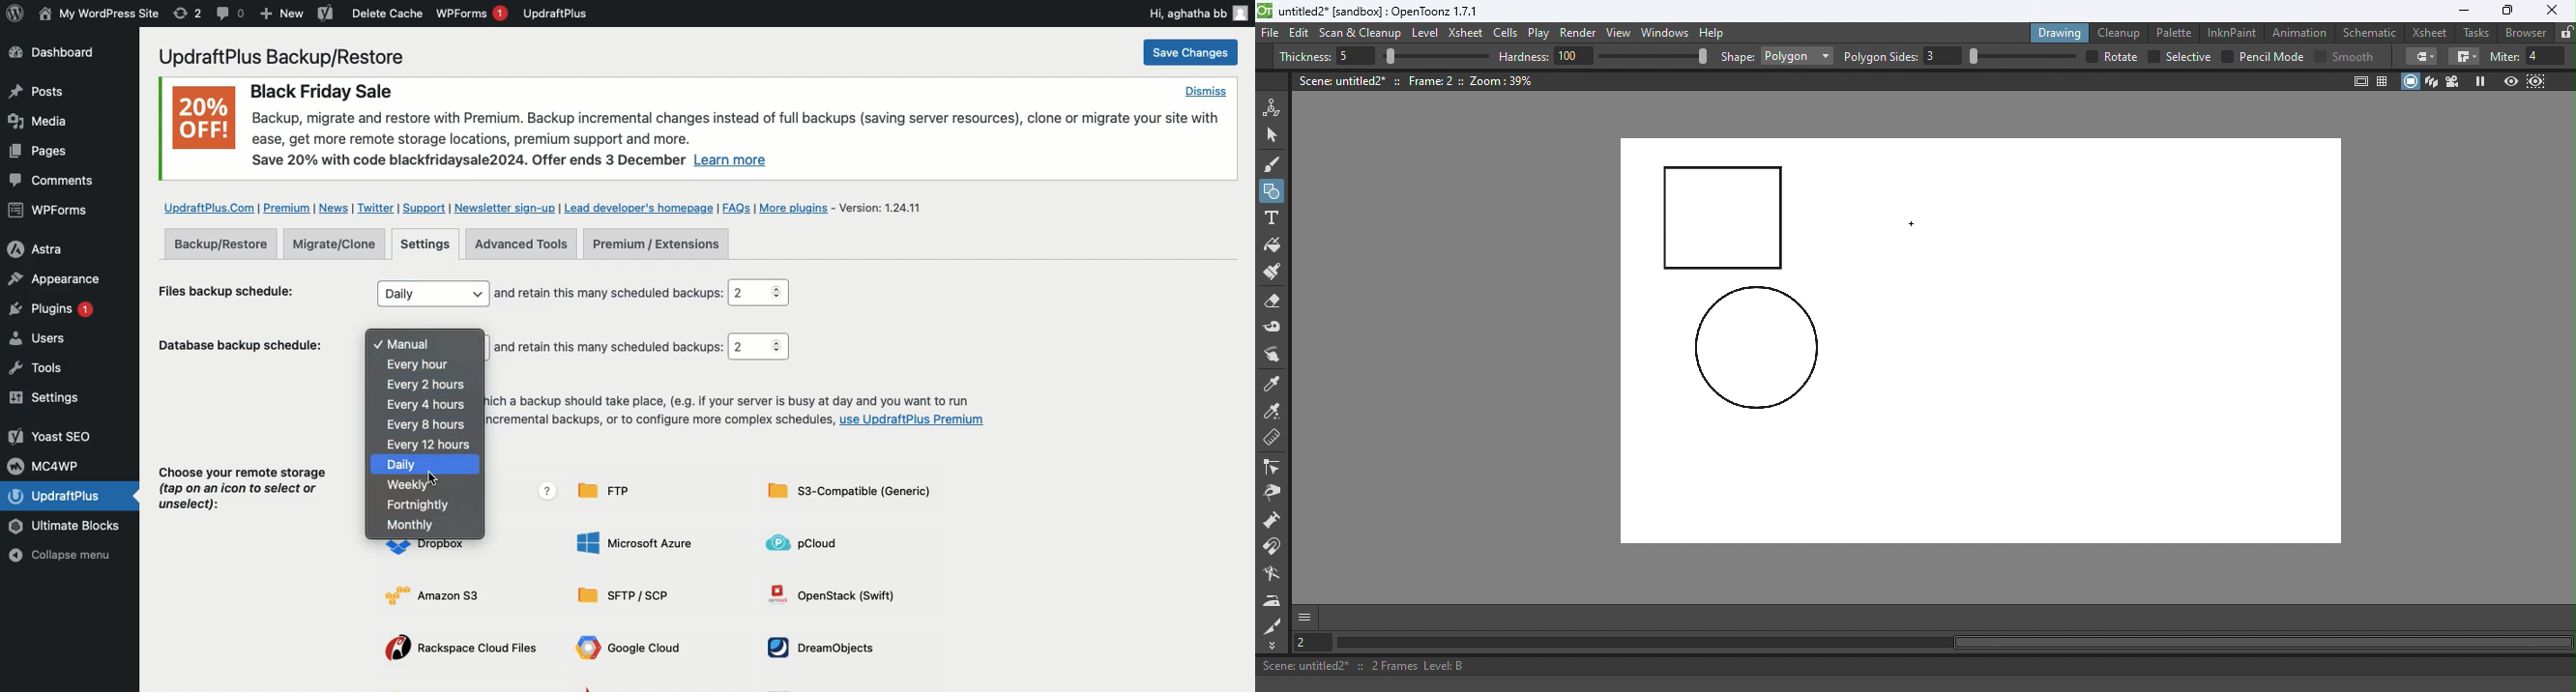 This screenshot has height=700, width=2576. Describe the element at coordinates (55, 341) in the screenshot. I see `Users` at that location.